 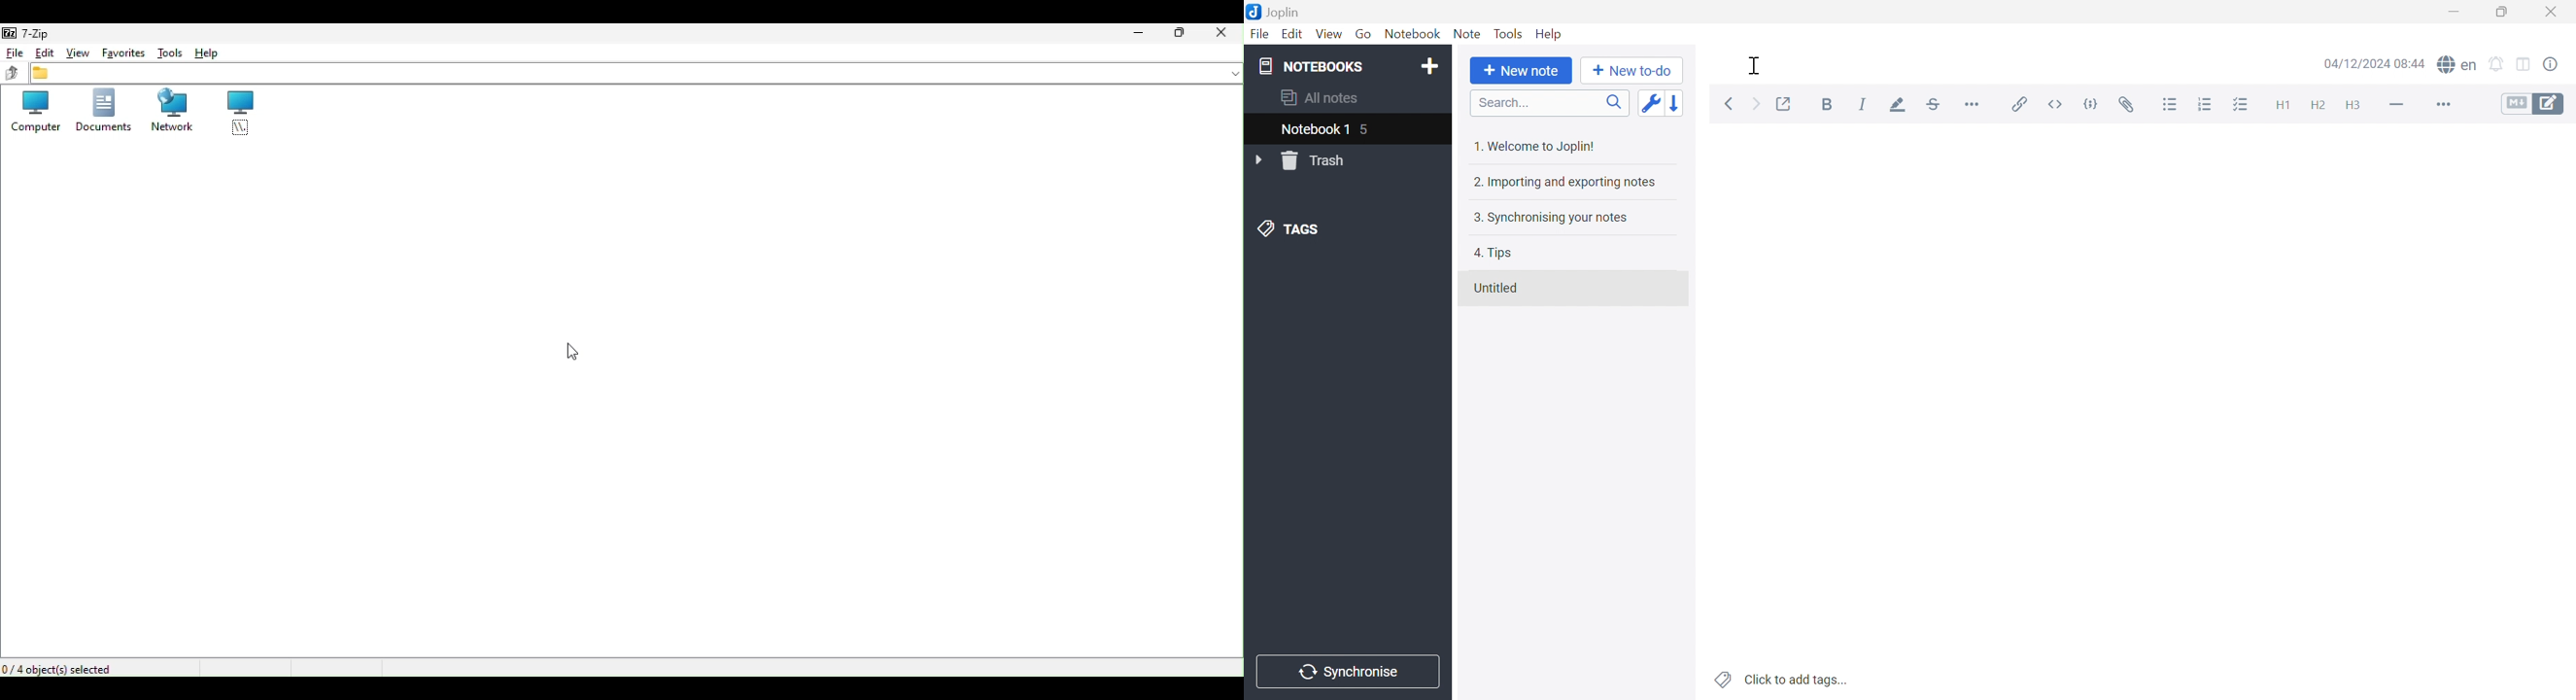 I want to click on Untitled, so click(x=1500, y=288).